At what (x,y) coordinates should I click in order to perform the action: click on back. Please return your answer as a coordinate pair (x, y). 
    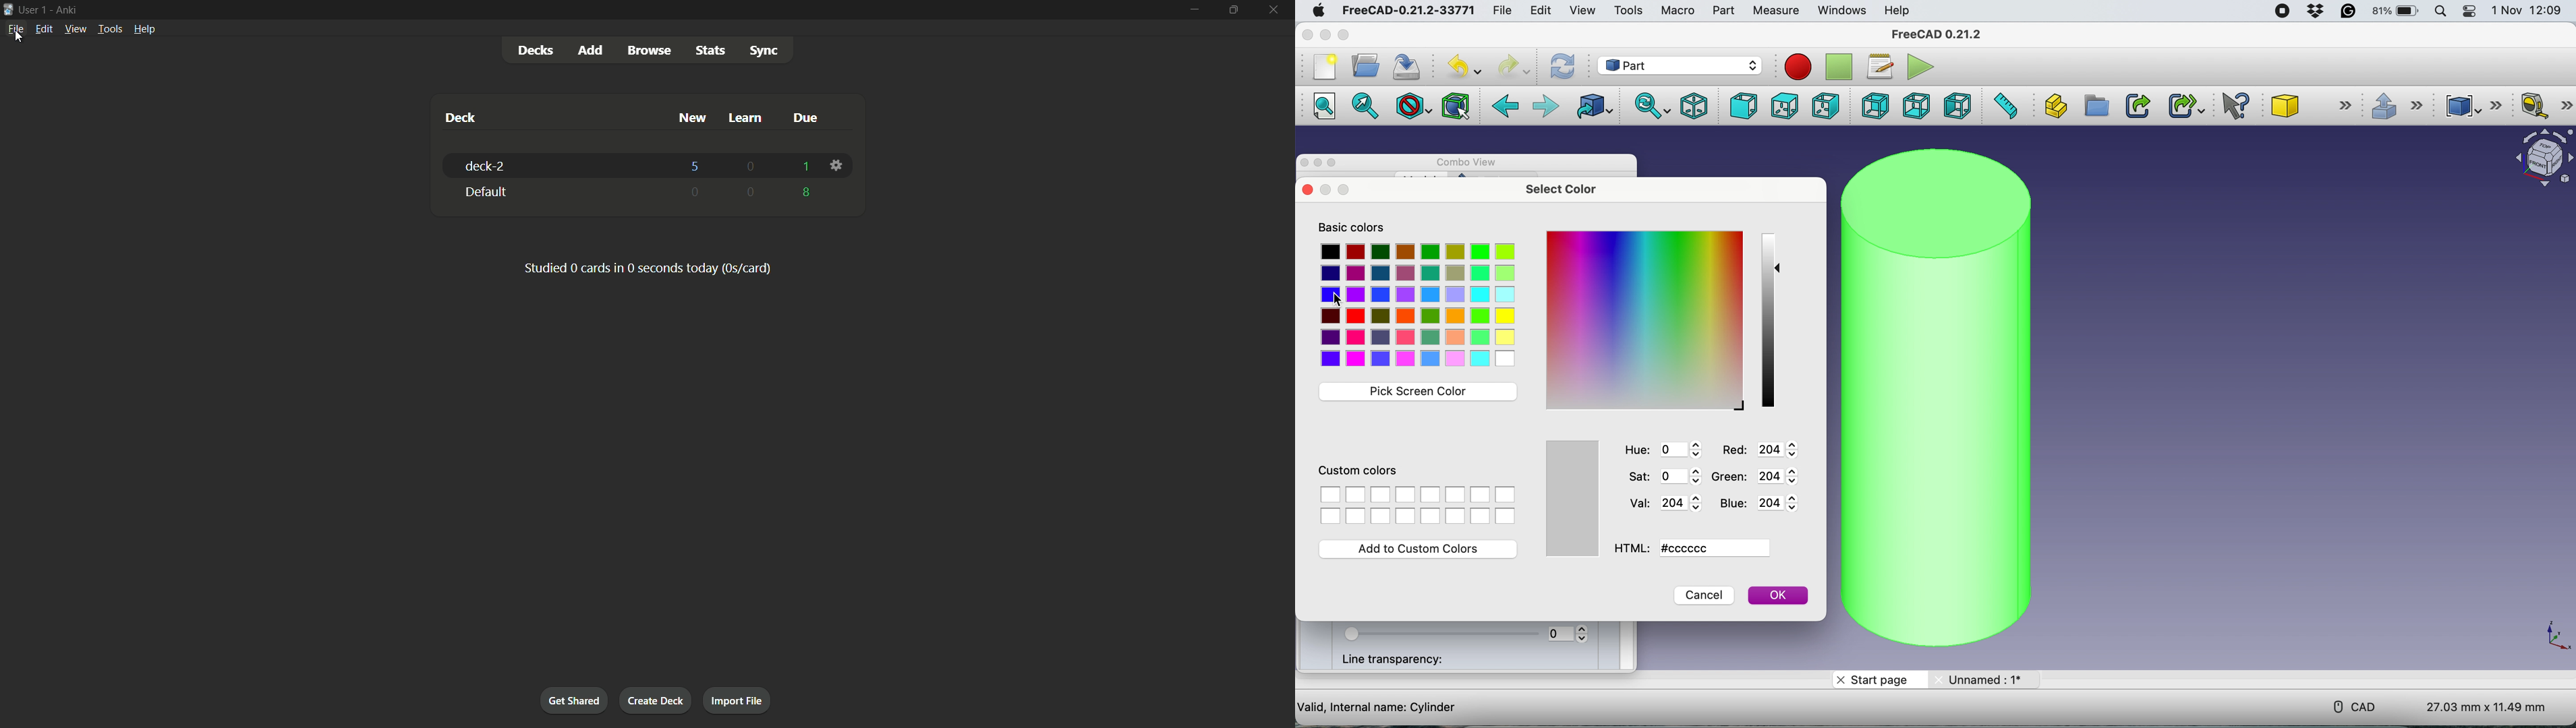
    Looking at the image, I should click on (1506, 106).